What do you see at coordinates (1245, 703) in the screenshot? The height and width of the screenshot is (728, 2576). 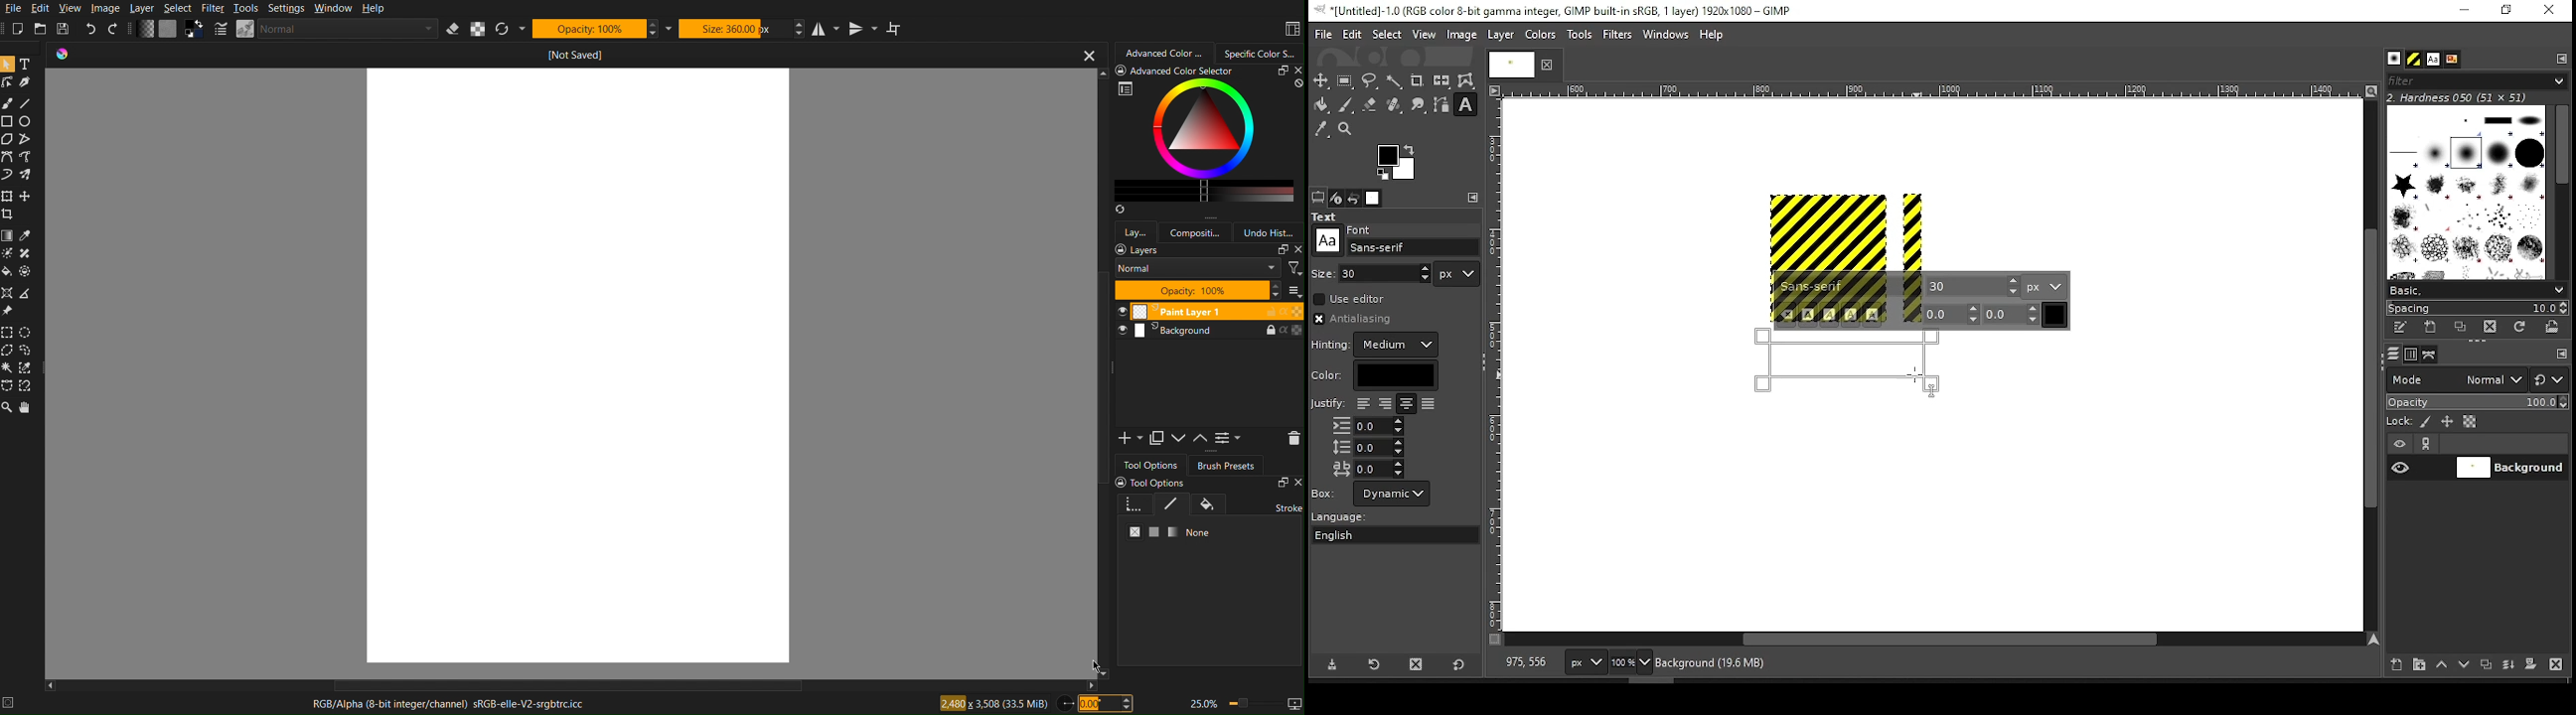 I see `Zoom` at bounding box center [1245, 703].